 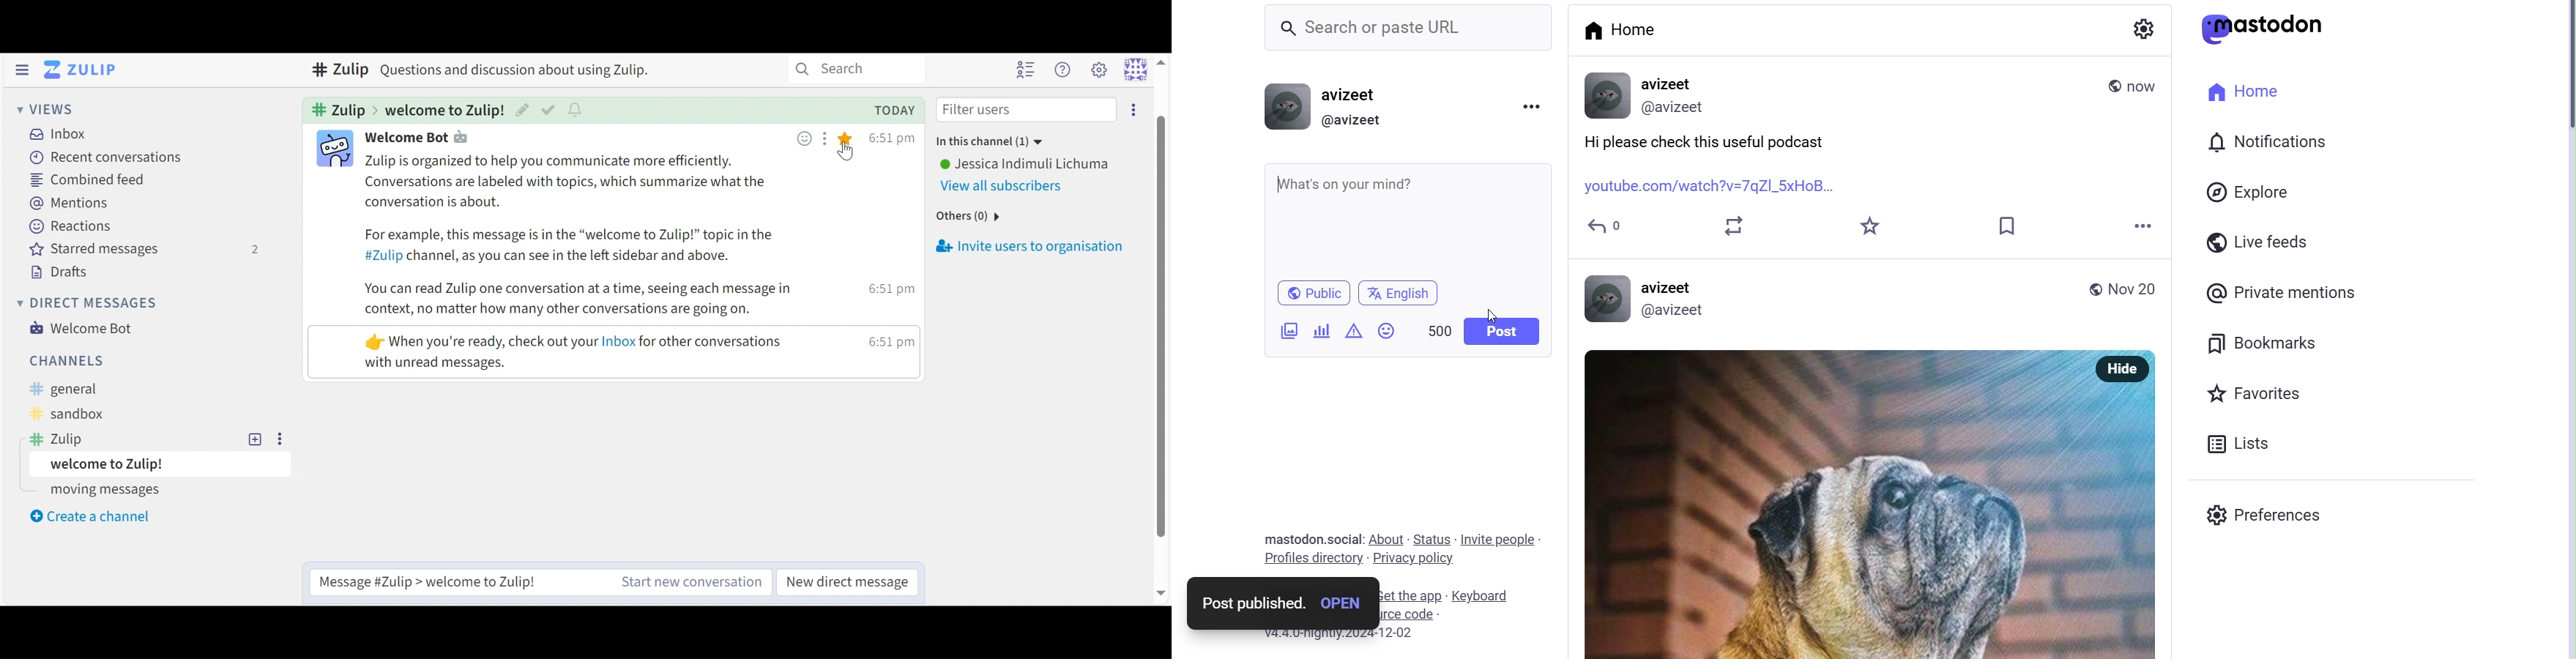 What do you see at coordinates (2147, 83) in the screenshot?
I see `now` at bounding box center [2147, 83].